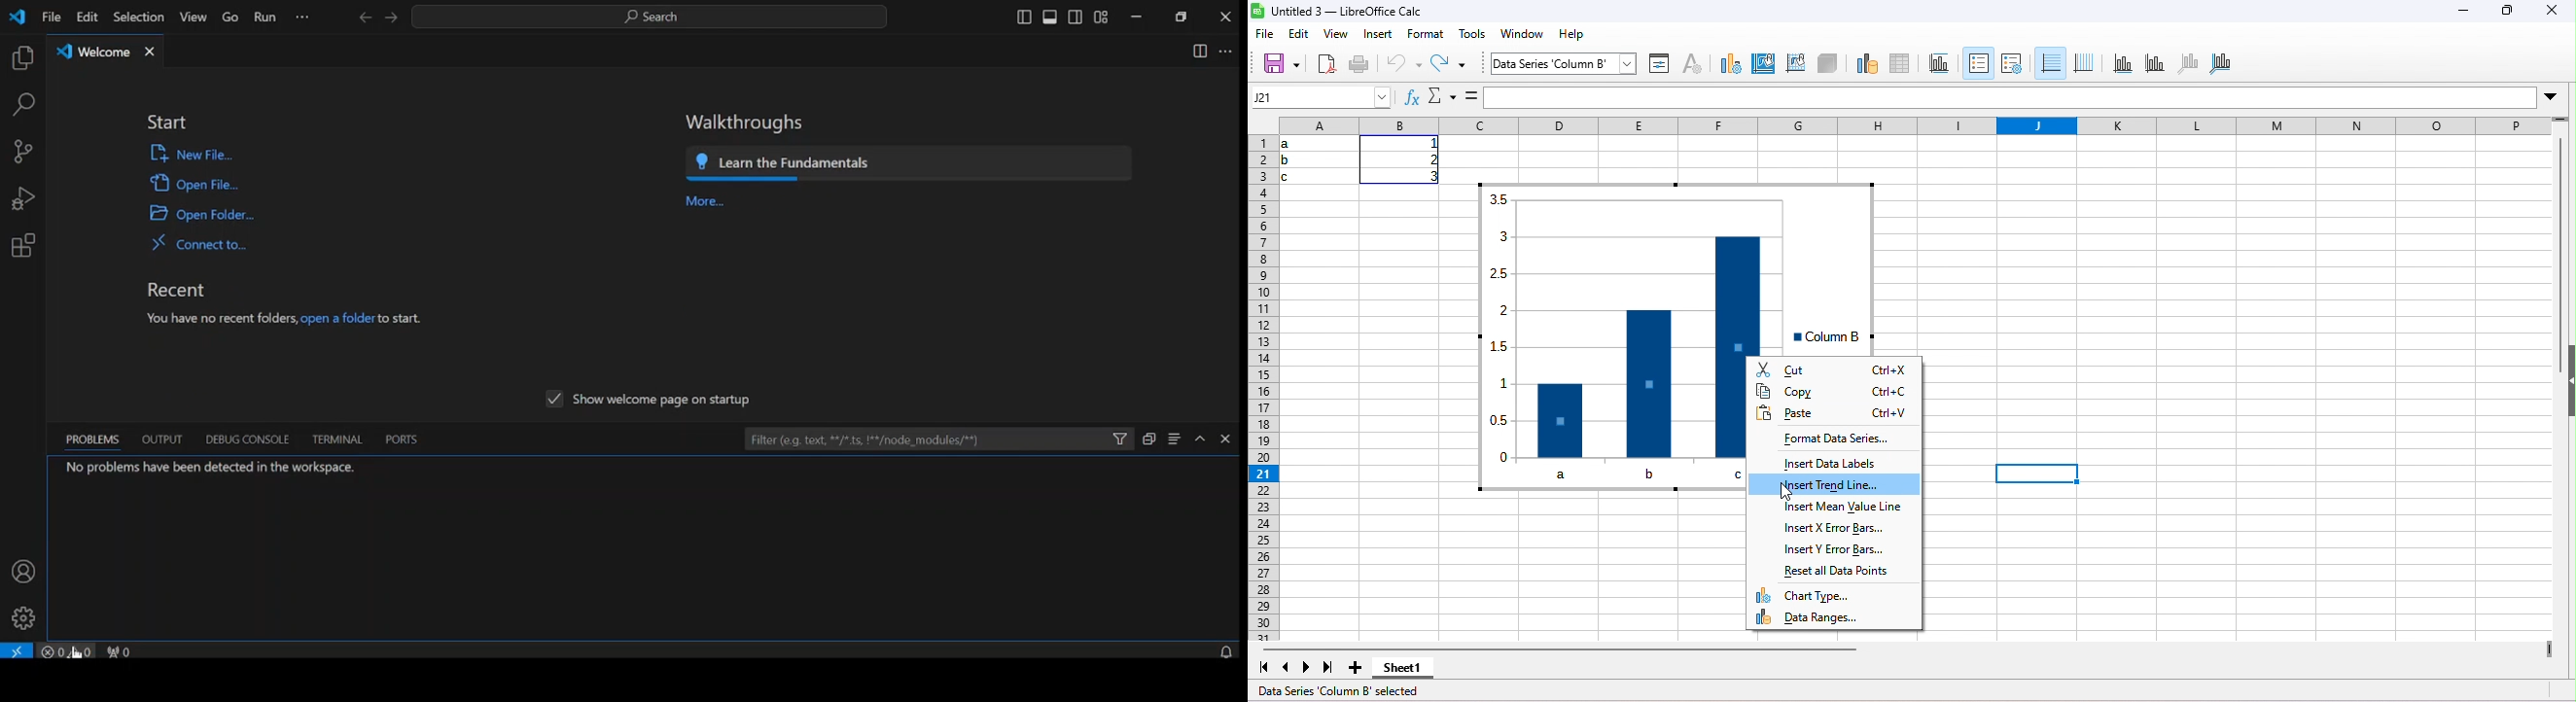 This screenshot has width=2576, height=728. I want to click on data point 2, so click(1648, 382).